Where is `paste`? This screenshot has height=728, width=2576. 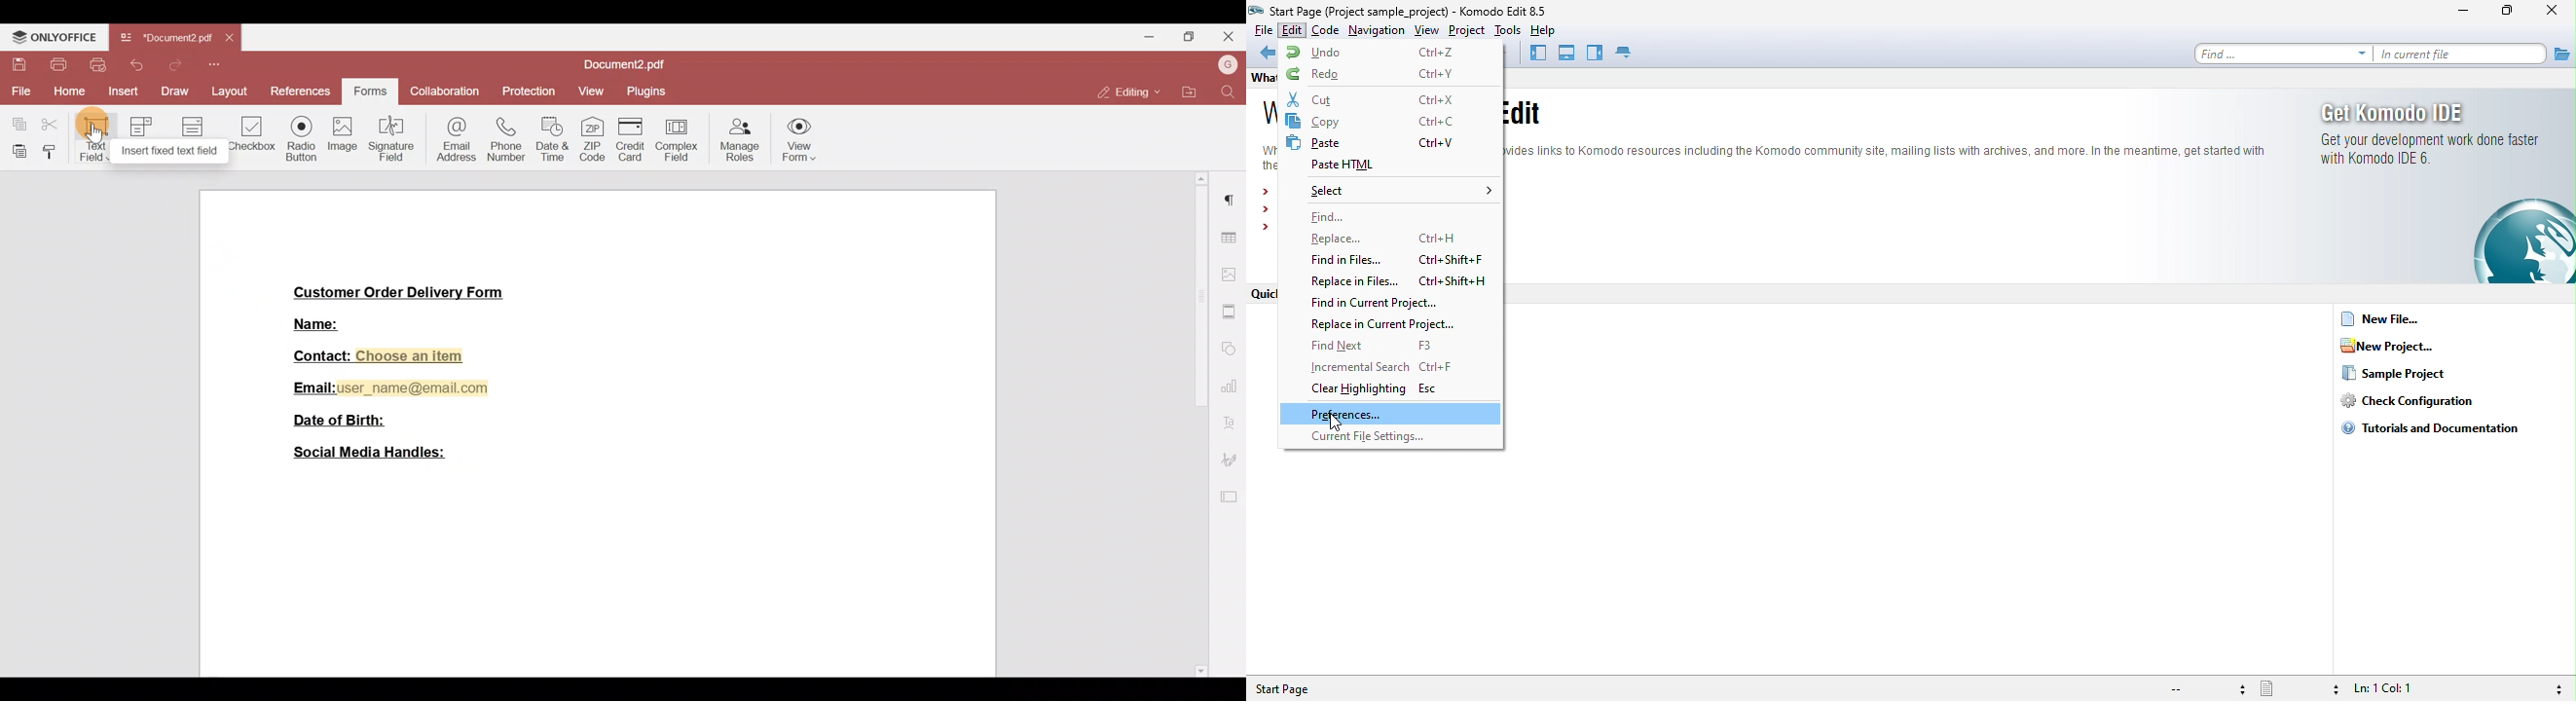 paste is located at coordinates (1391, 143).